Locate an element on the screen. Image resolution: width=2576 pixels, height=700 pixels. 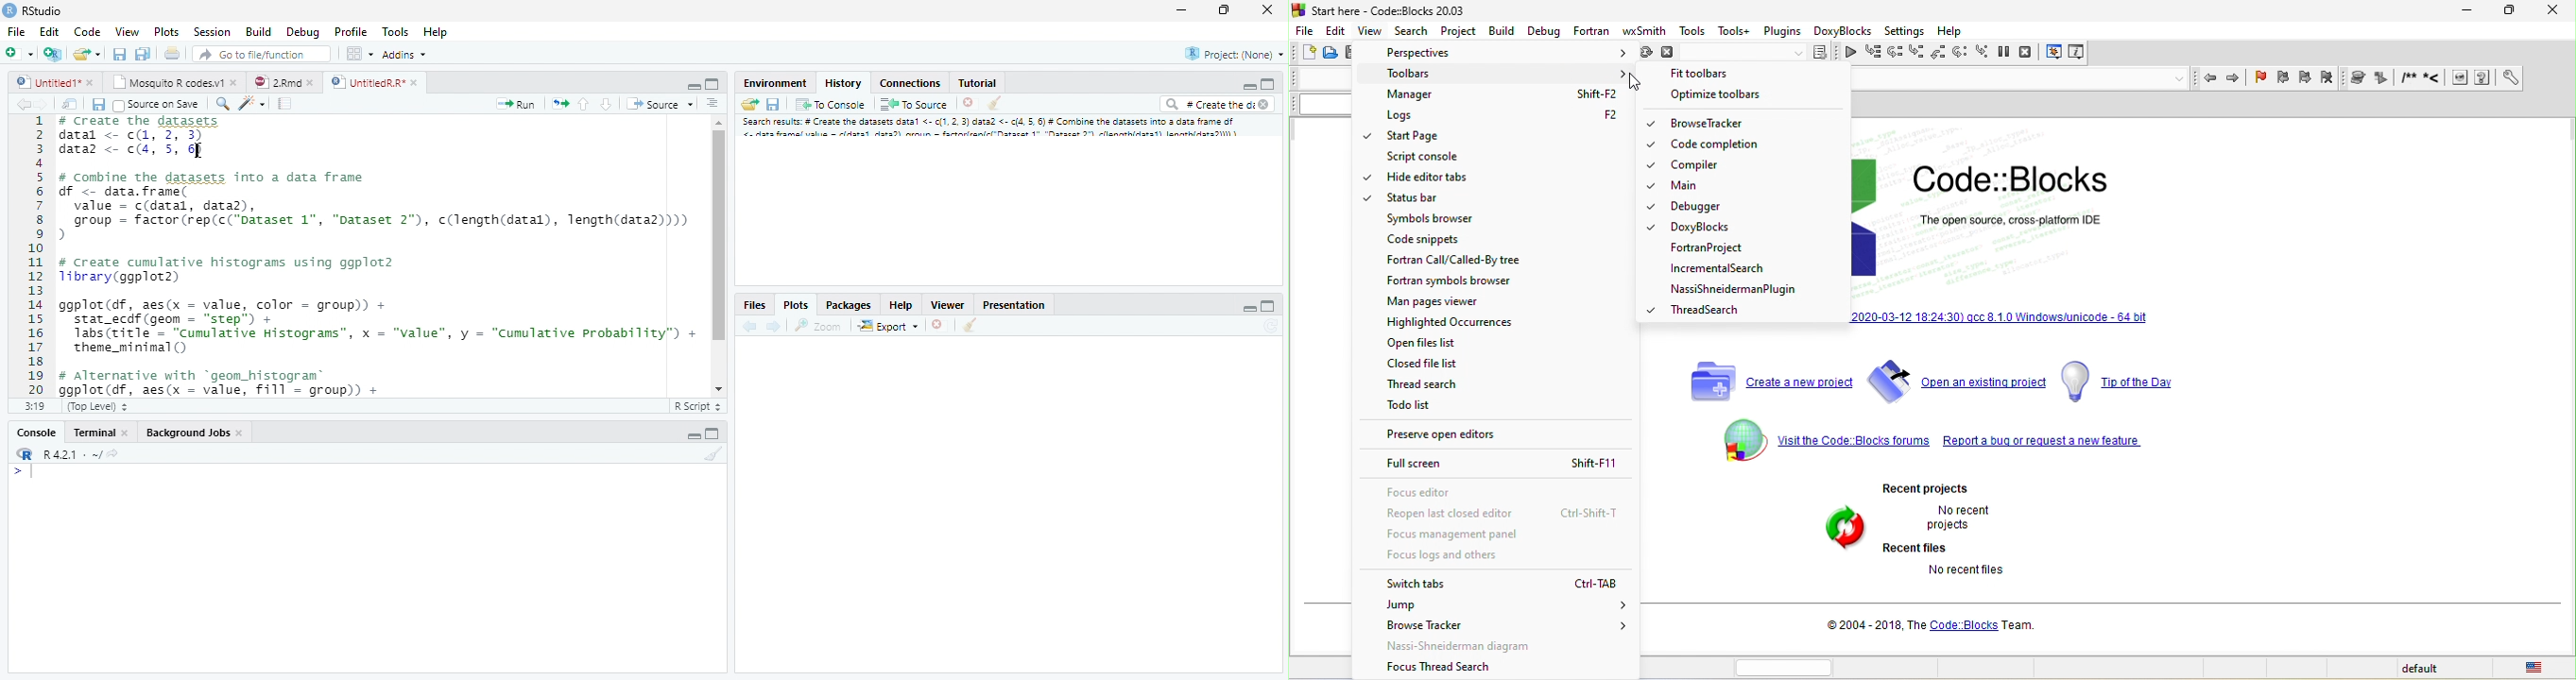
Mosquito R codes is located at coordinates (178, 82).